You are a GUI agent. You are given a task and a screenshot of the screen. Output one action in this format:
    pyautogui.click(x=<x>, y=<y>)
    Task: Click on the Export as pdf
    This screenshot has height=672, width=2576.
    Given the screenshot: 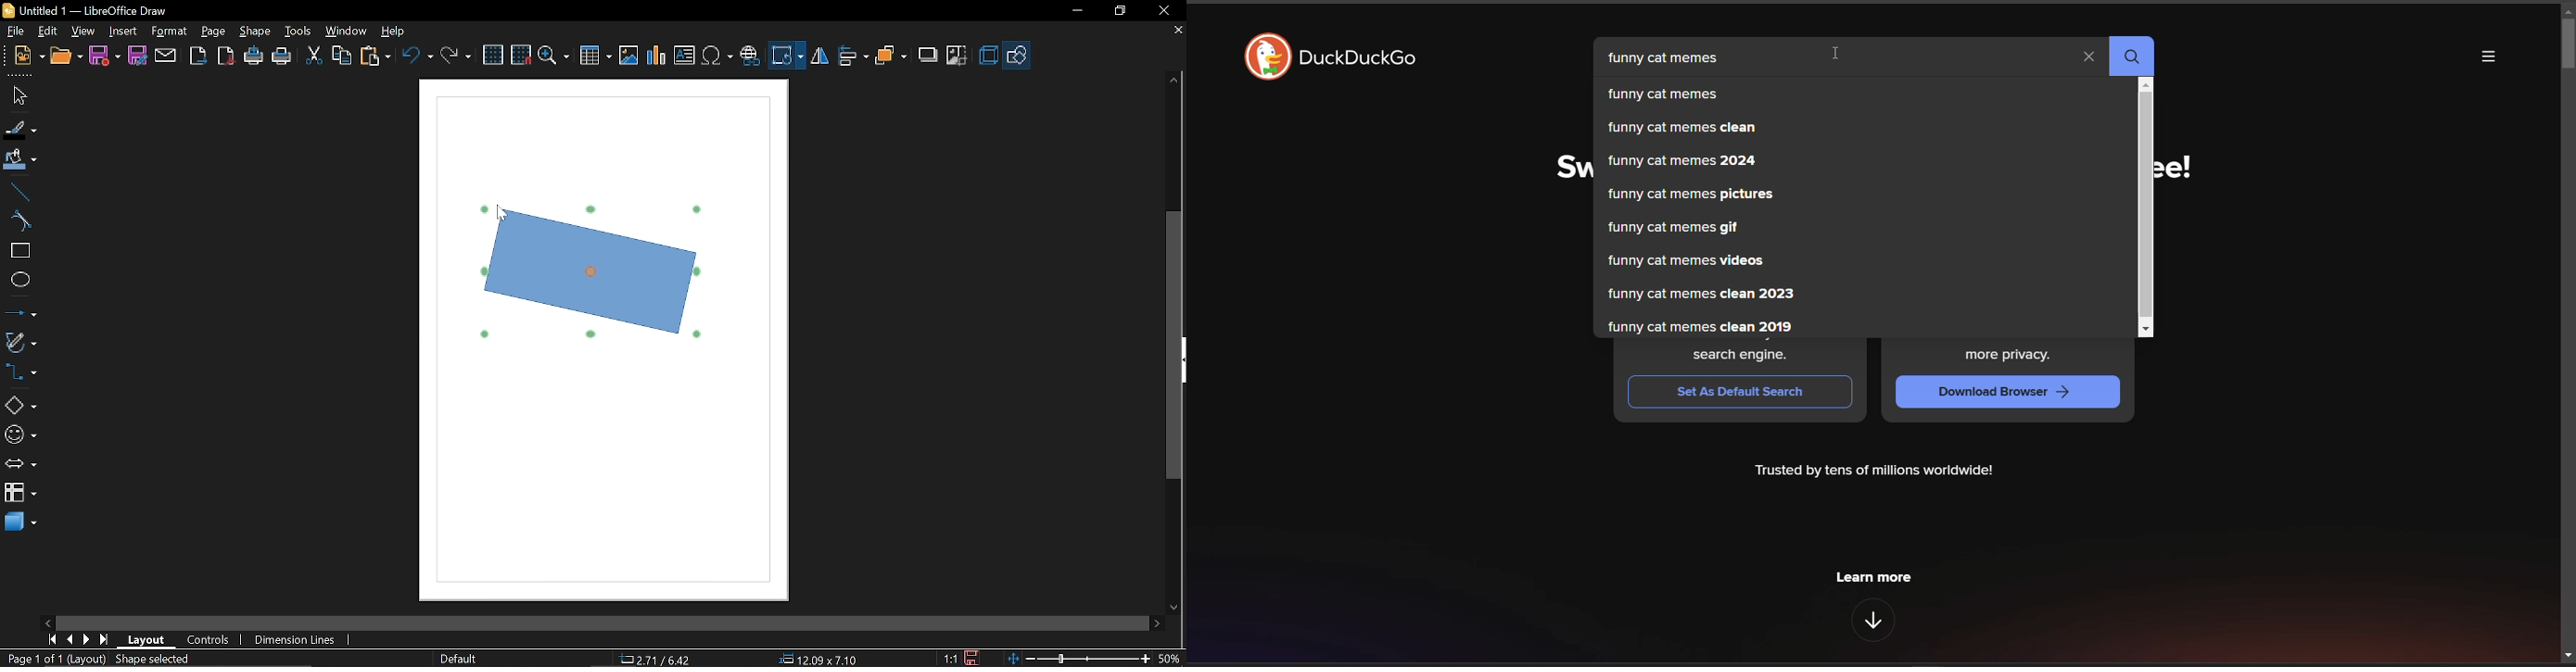 What is the action you would take?
    pyautogui.click(x=227, y=57)
    